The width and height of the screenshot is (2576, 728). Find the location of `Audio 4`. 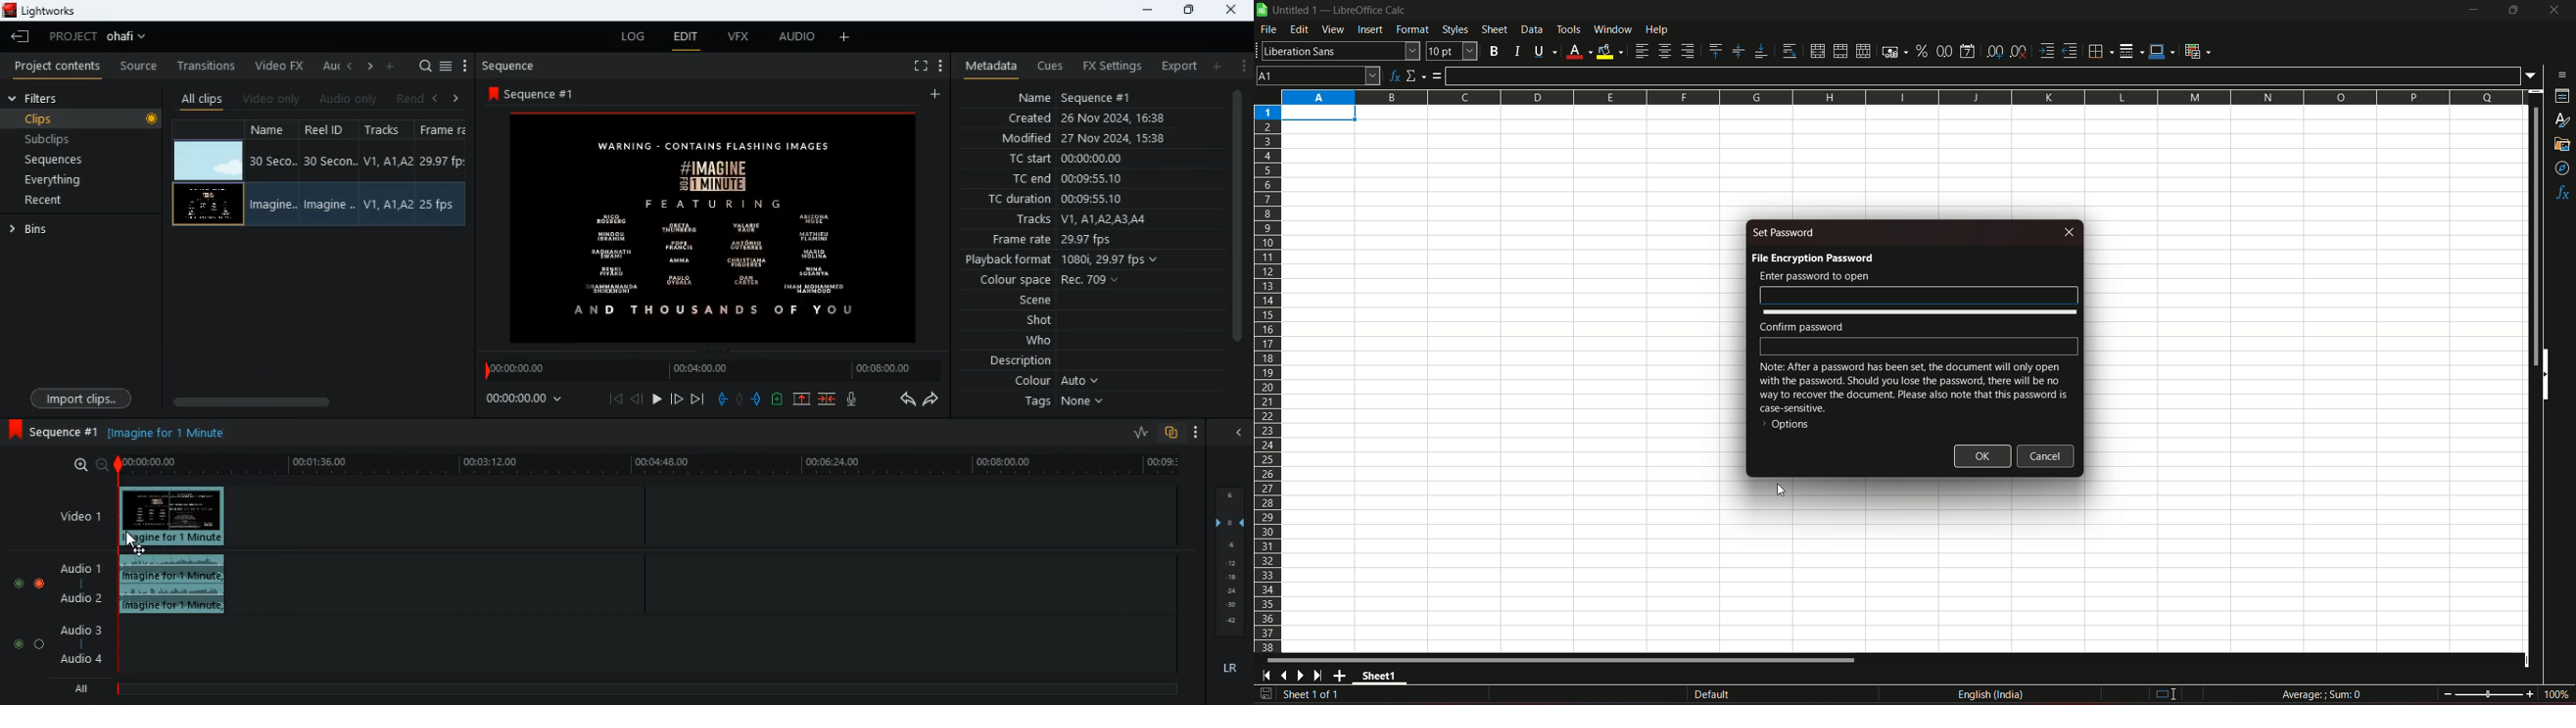

Audio 4 is located at coordinates (80, 660).